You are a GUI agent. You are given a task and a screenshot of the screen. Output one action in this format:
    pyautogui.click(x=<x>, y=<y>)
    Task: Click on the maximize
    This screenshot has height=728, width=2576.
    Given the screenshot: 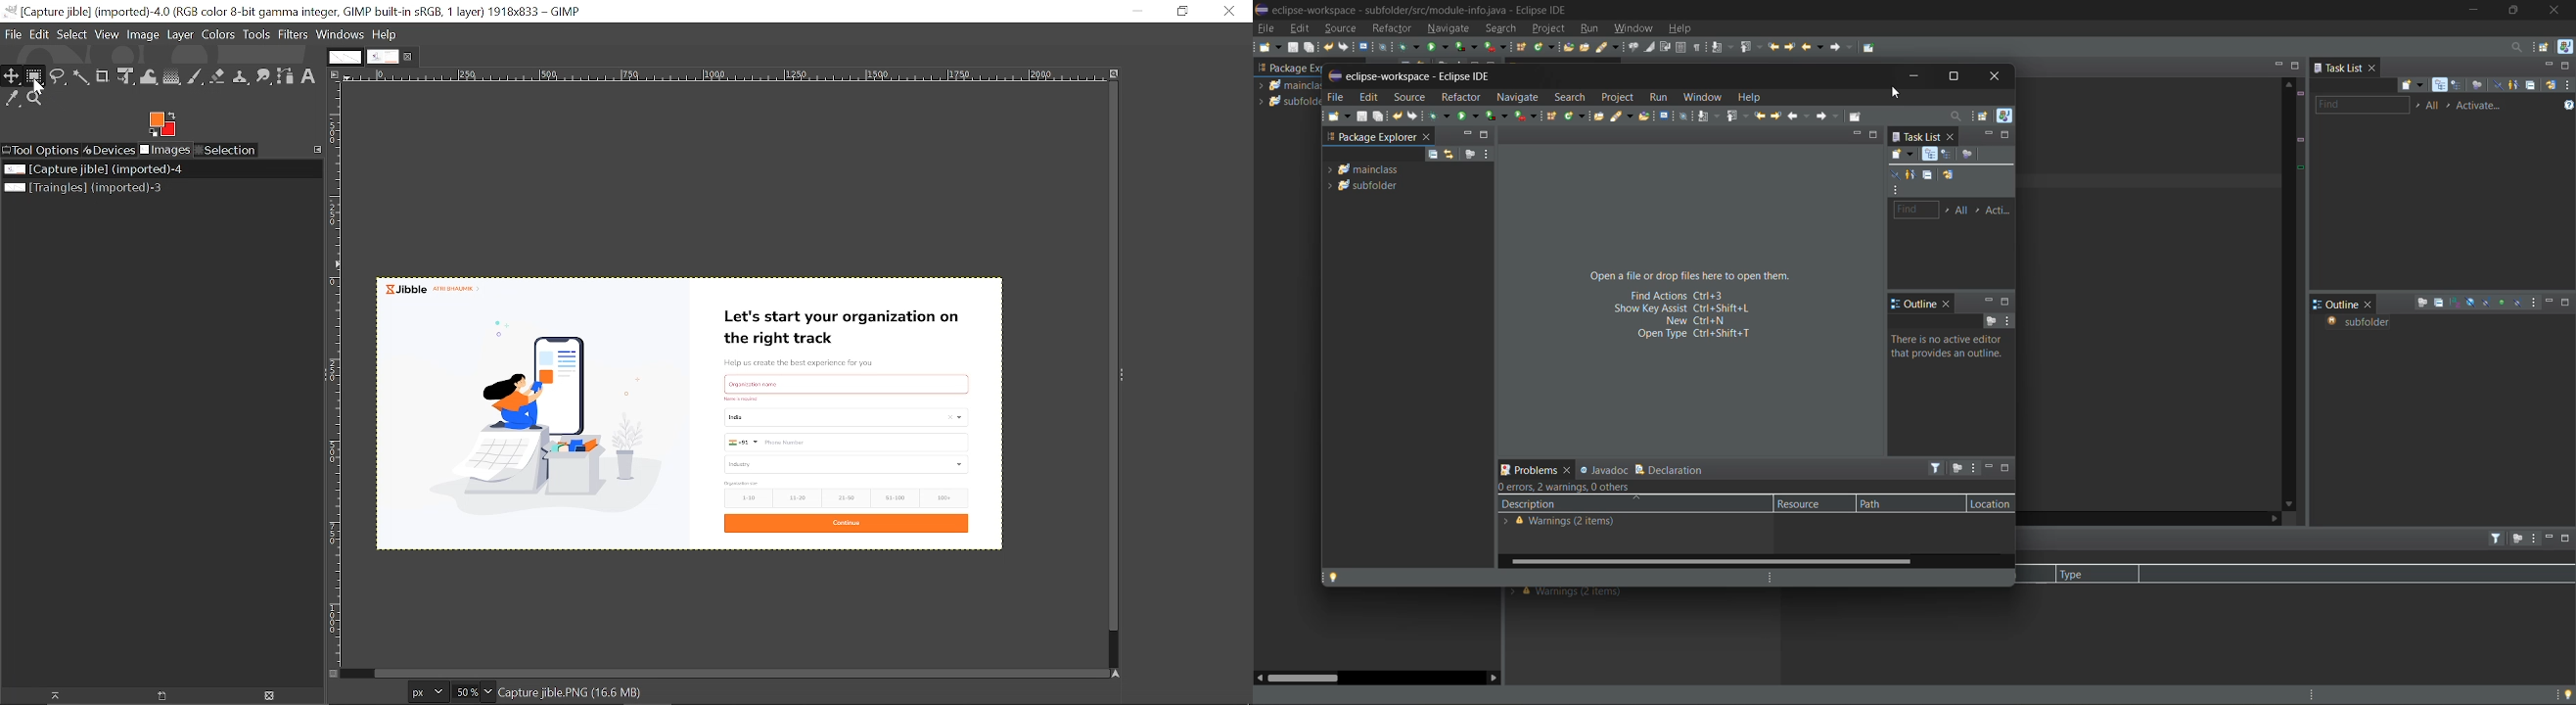 What is the action you would take?
    pyautogui.click(x=1485, y=134)
    